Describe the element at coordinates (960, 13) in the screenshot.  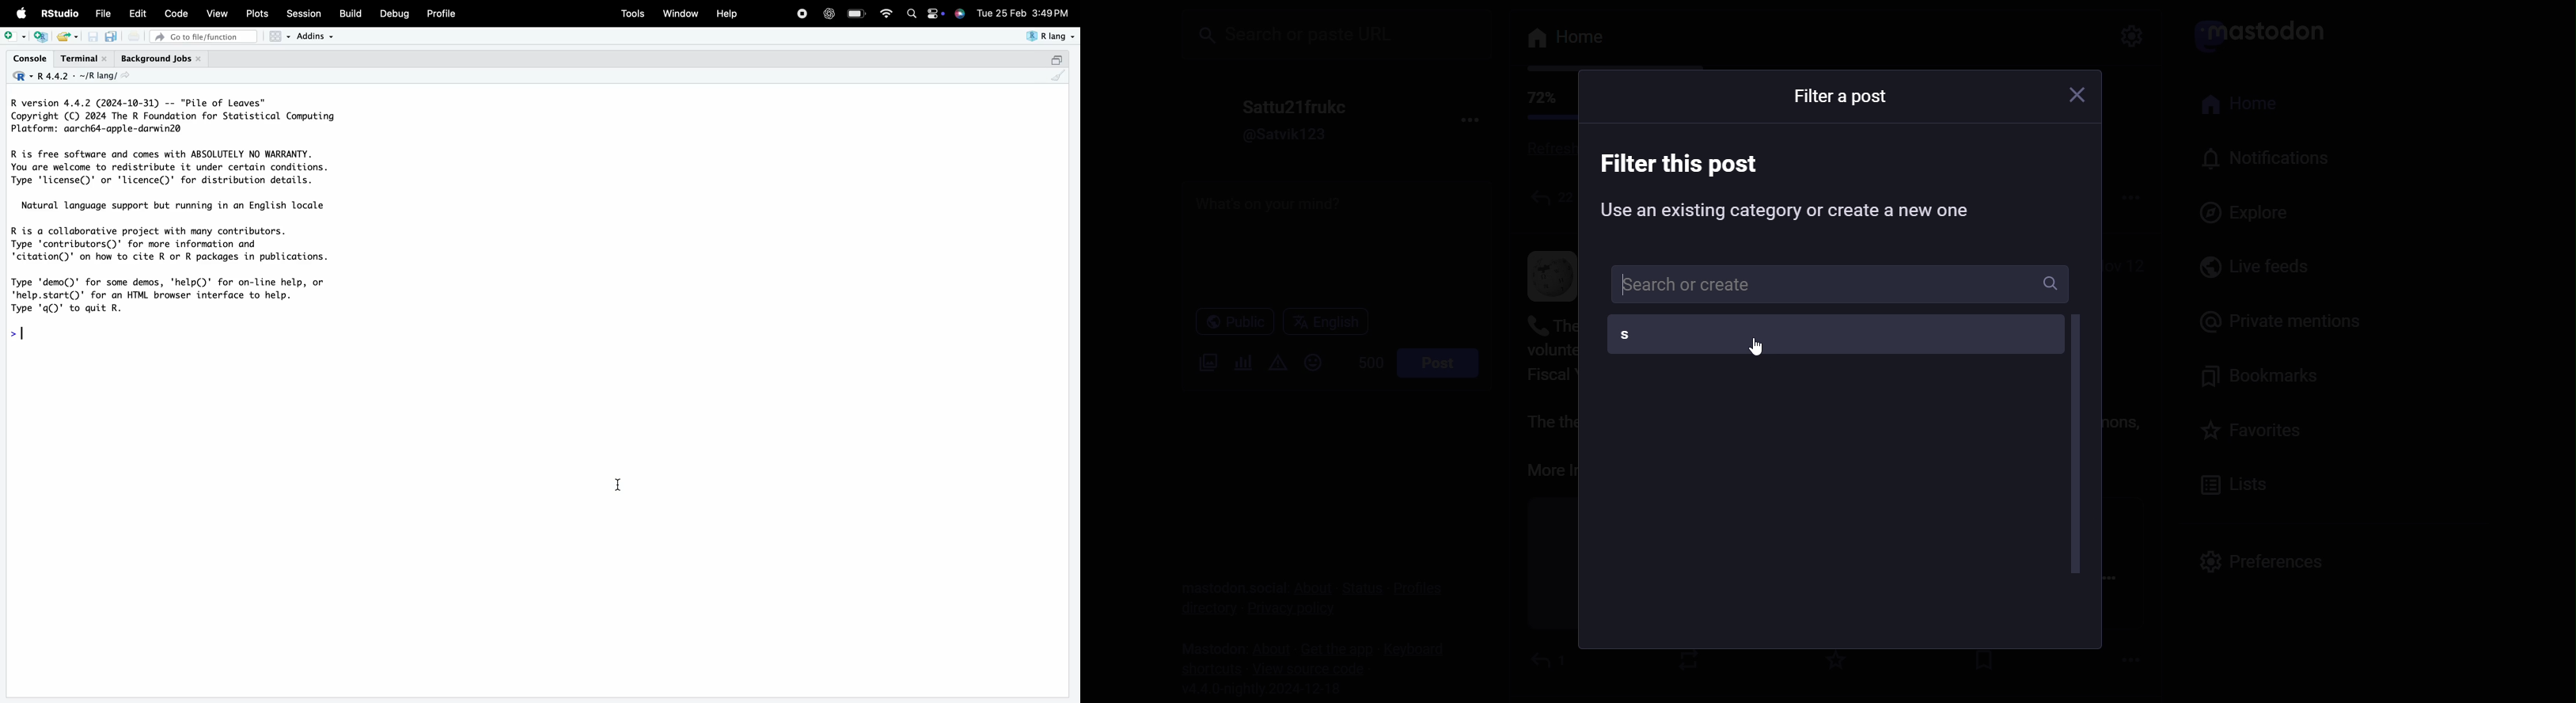
I see `siri` at that location.